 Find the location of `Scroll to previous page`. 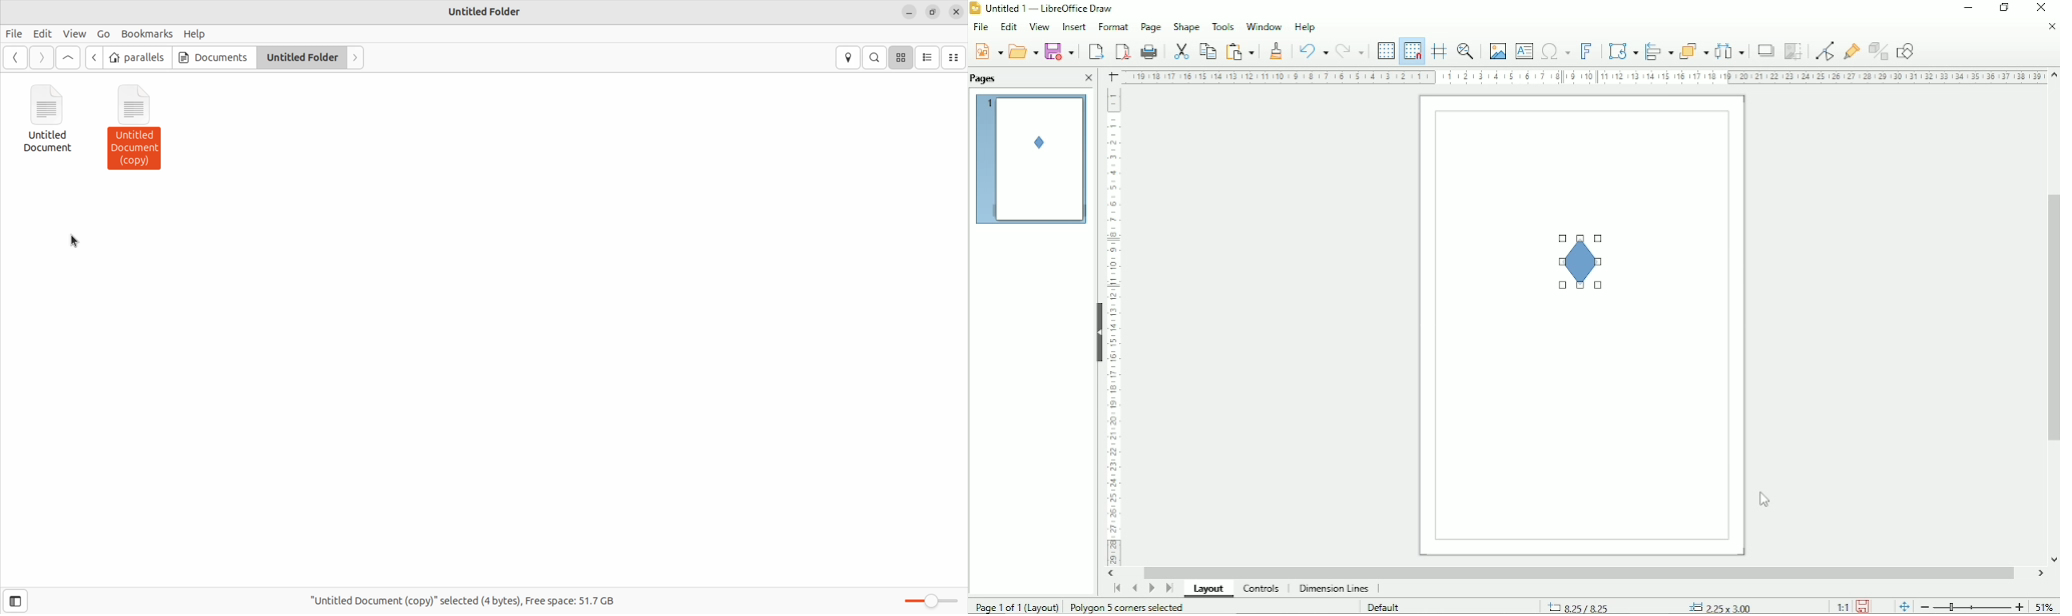

Scroll to previous page is located at coordinates (1134, 588).